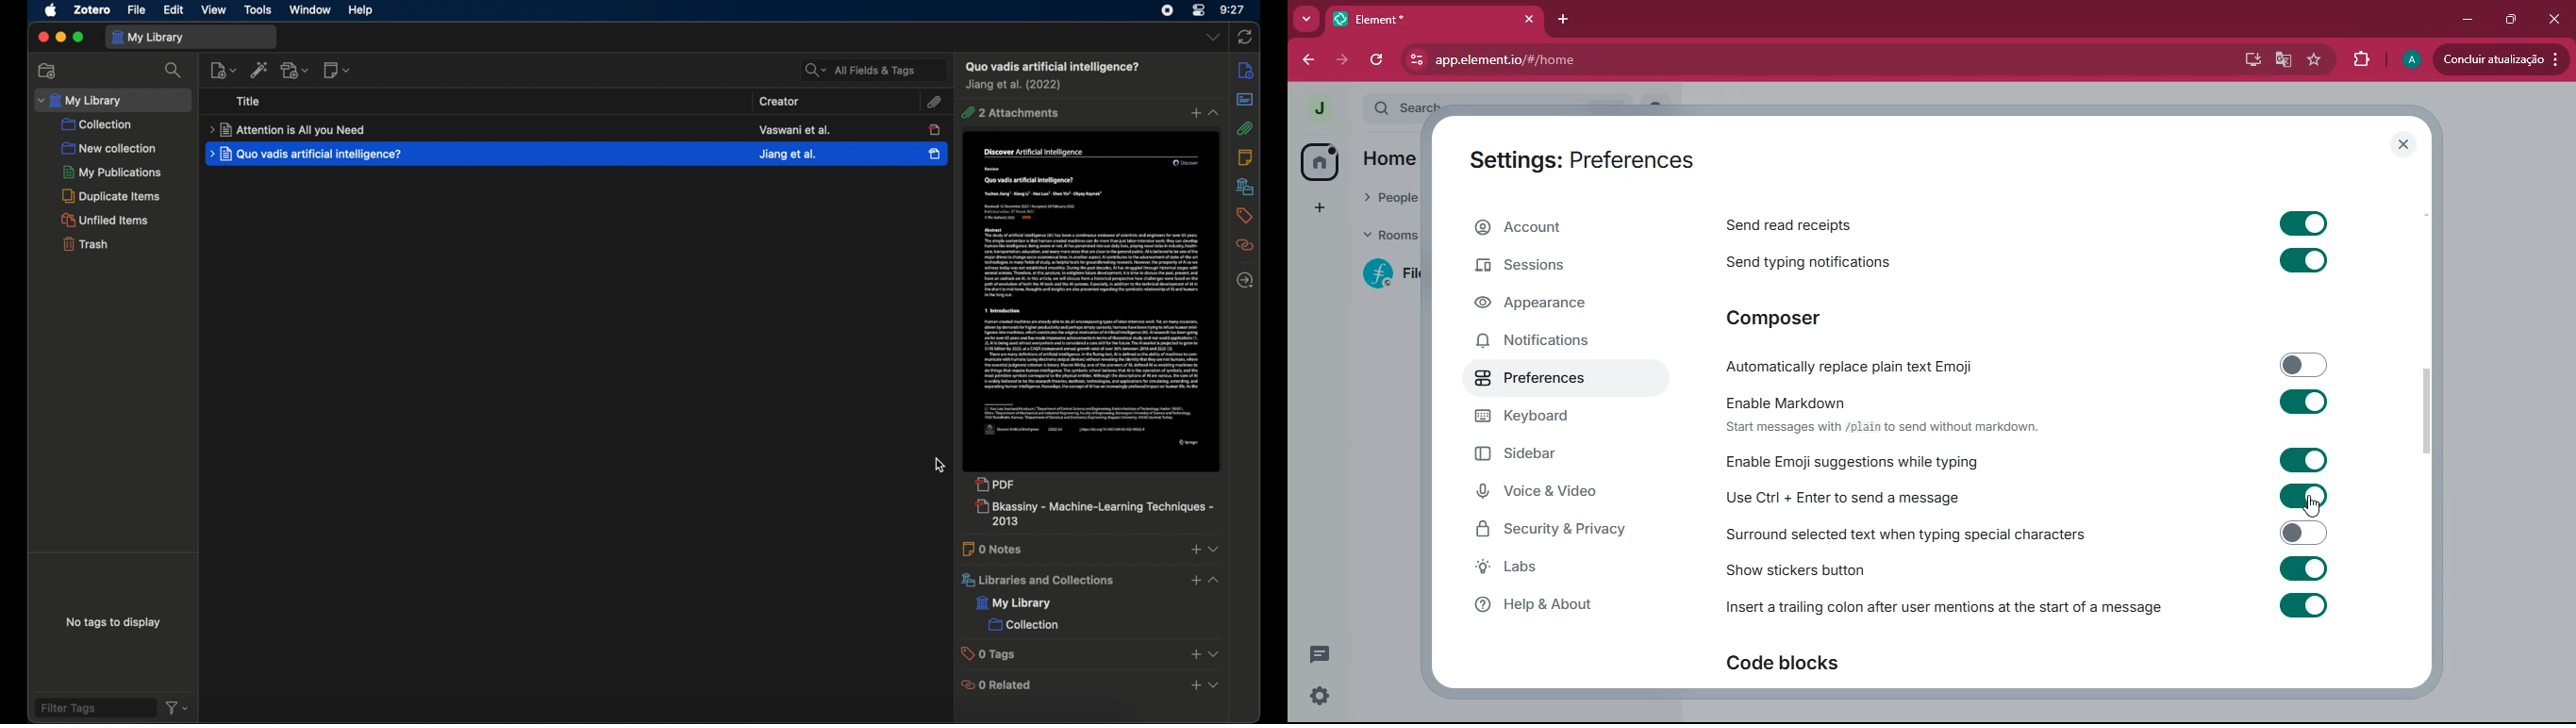  Describe the element at coordinates (1246, 70) in the screenshot. I see `info` at that location.